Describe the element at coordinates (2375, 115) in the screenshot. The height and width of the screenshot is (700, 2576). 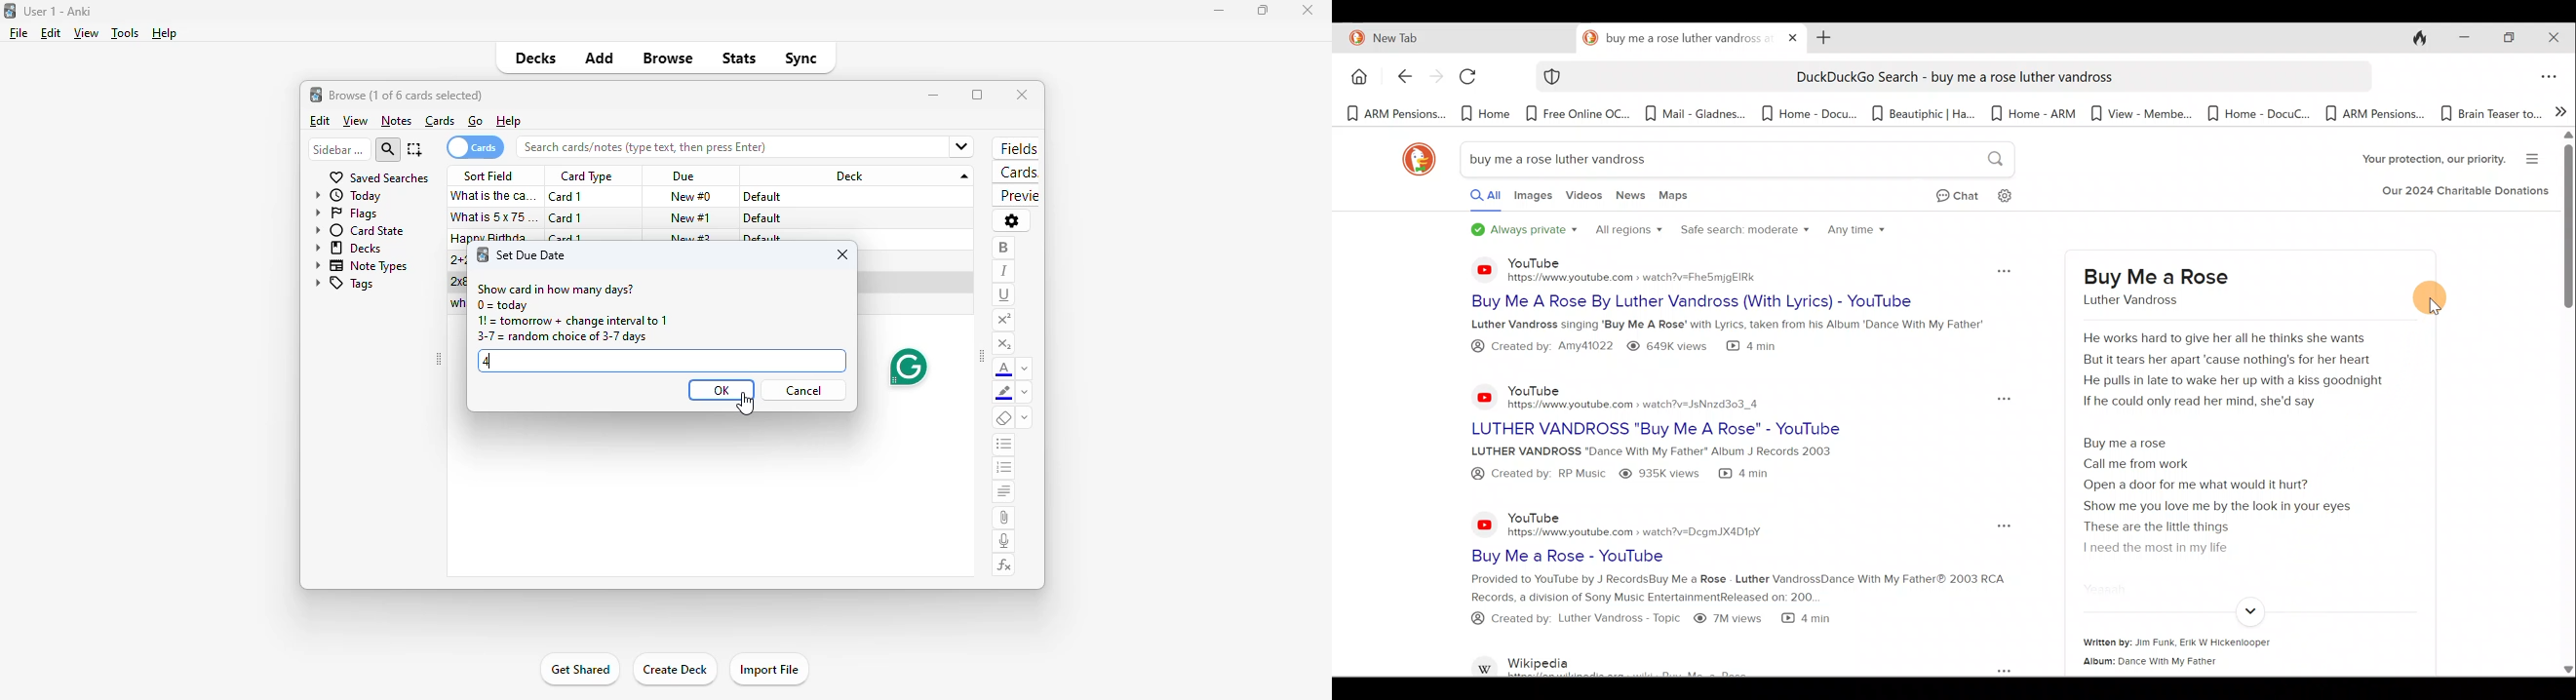
I see `Bookmark 10` at that location.